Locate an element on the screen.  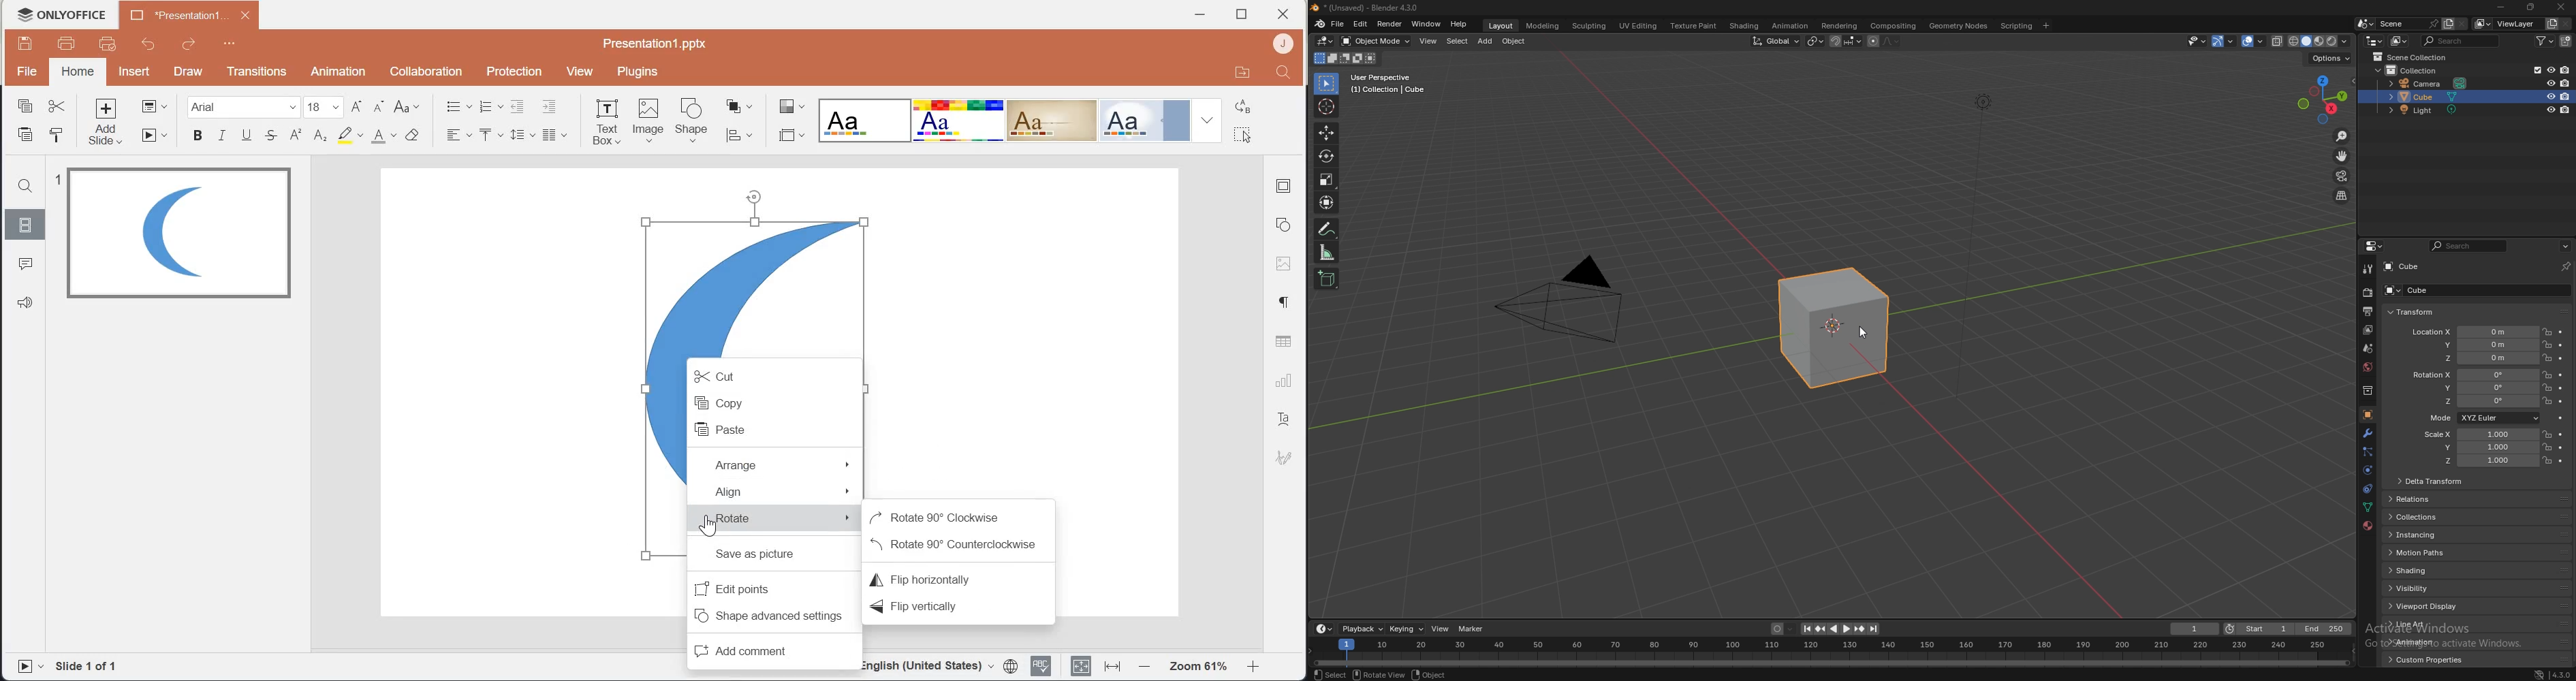
view is located at coordinates (1439, 629).